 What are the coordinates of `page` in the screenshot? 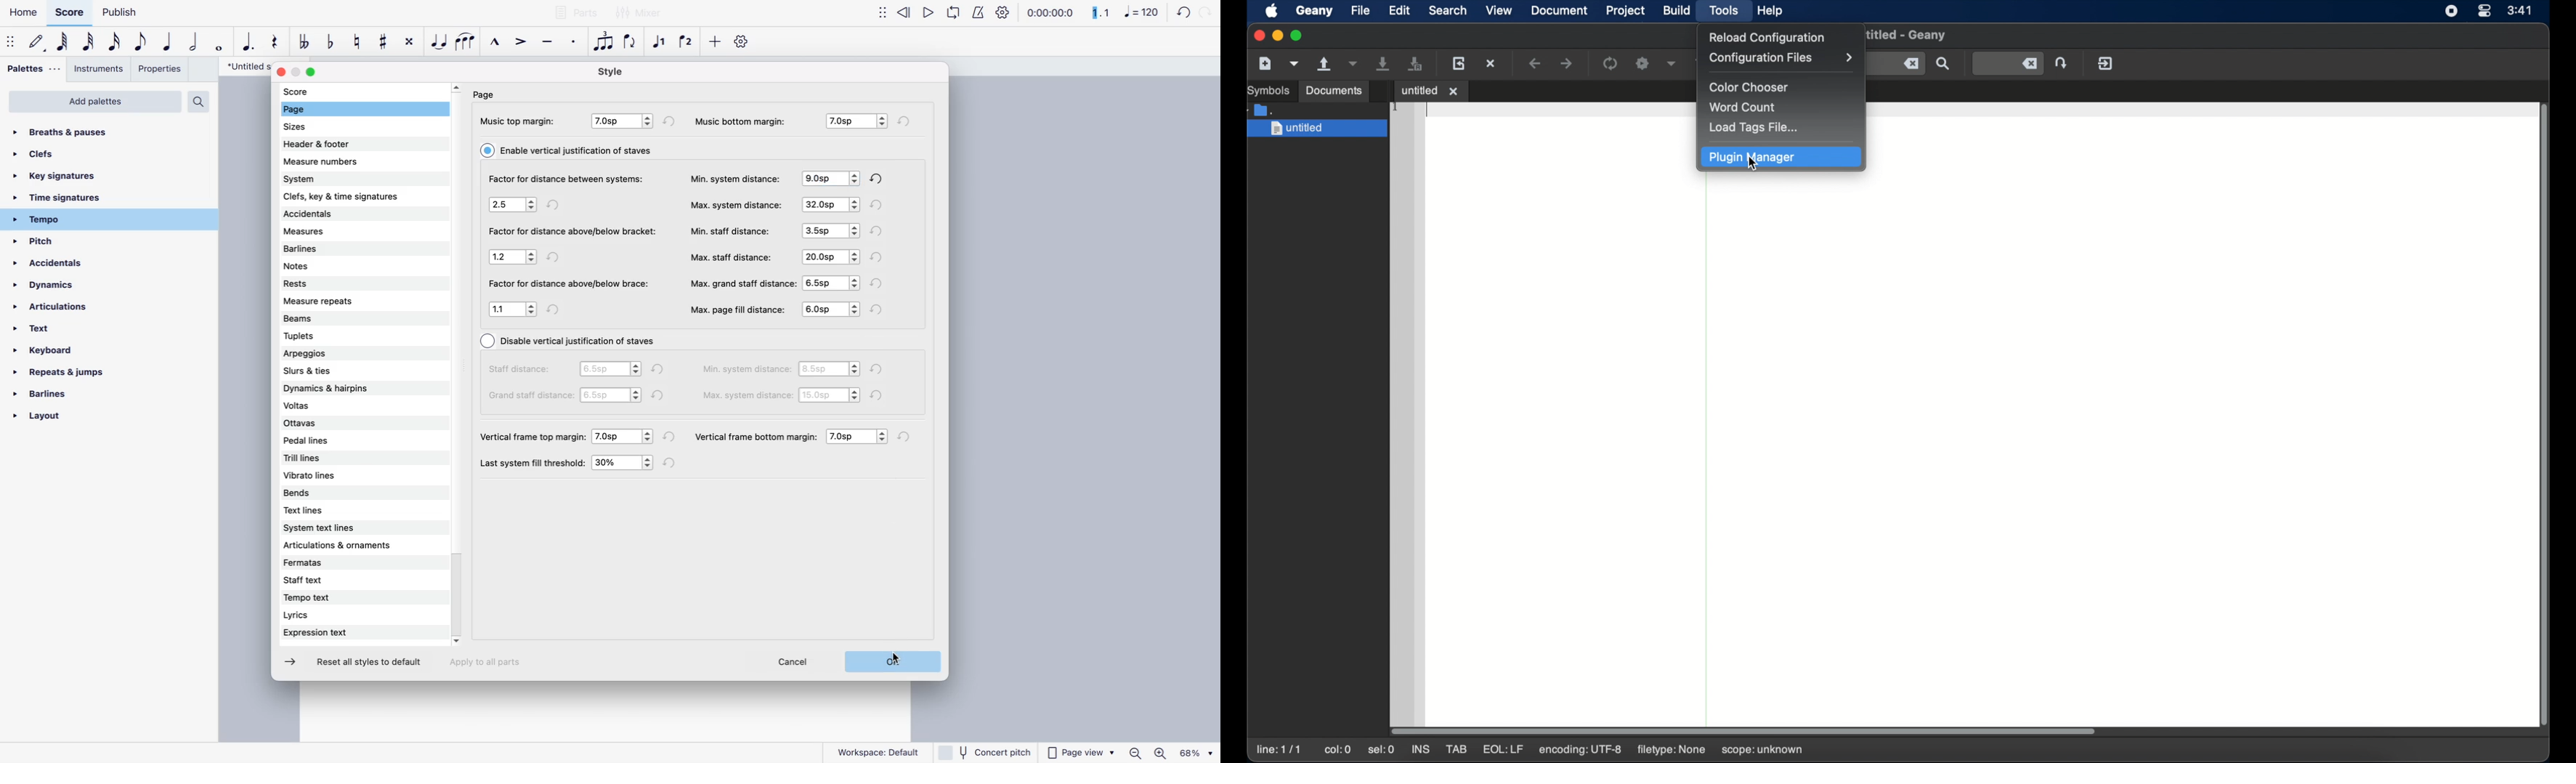 It's located at (314, 110).